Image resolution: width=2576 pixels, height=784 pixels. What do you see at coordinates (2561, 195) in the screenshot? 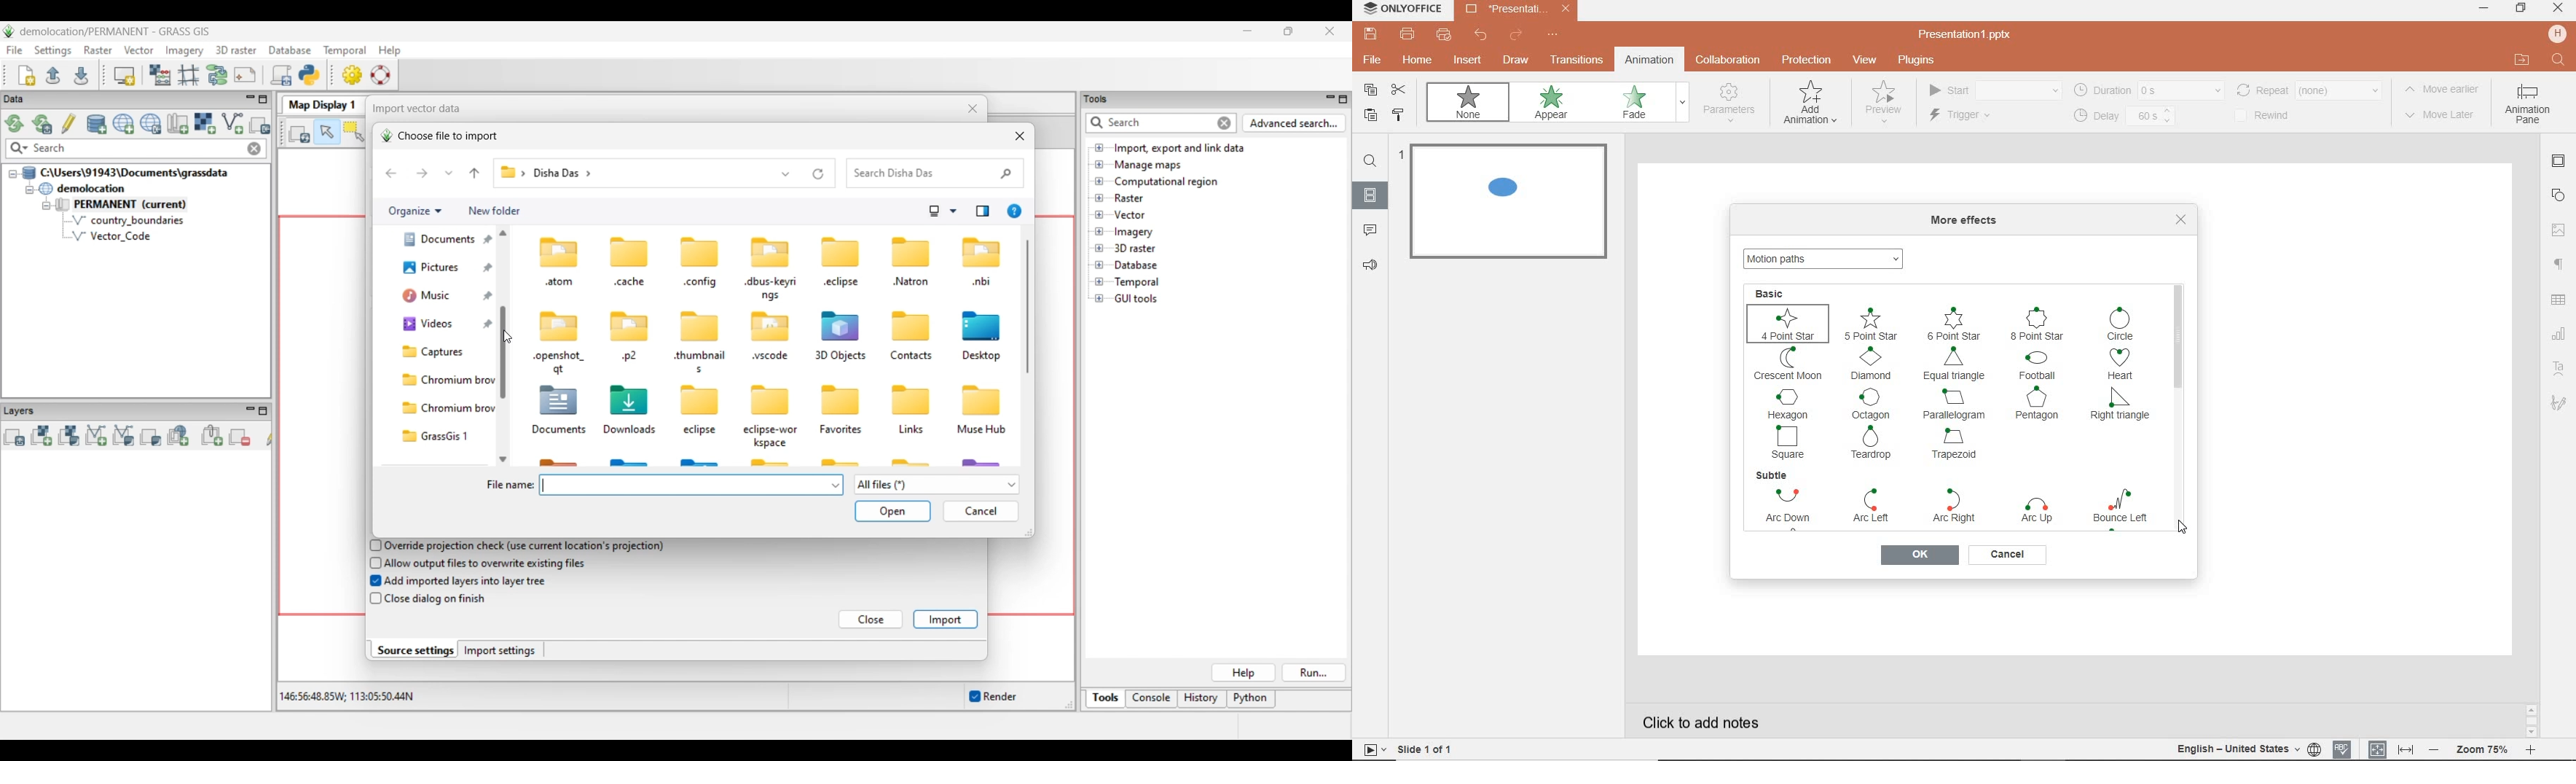
I see `shape settings` at bounding box center [2561, 195].